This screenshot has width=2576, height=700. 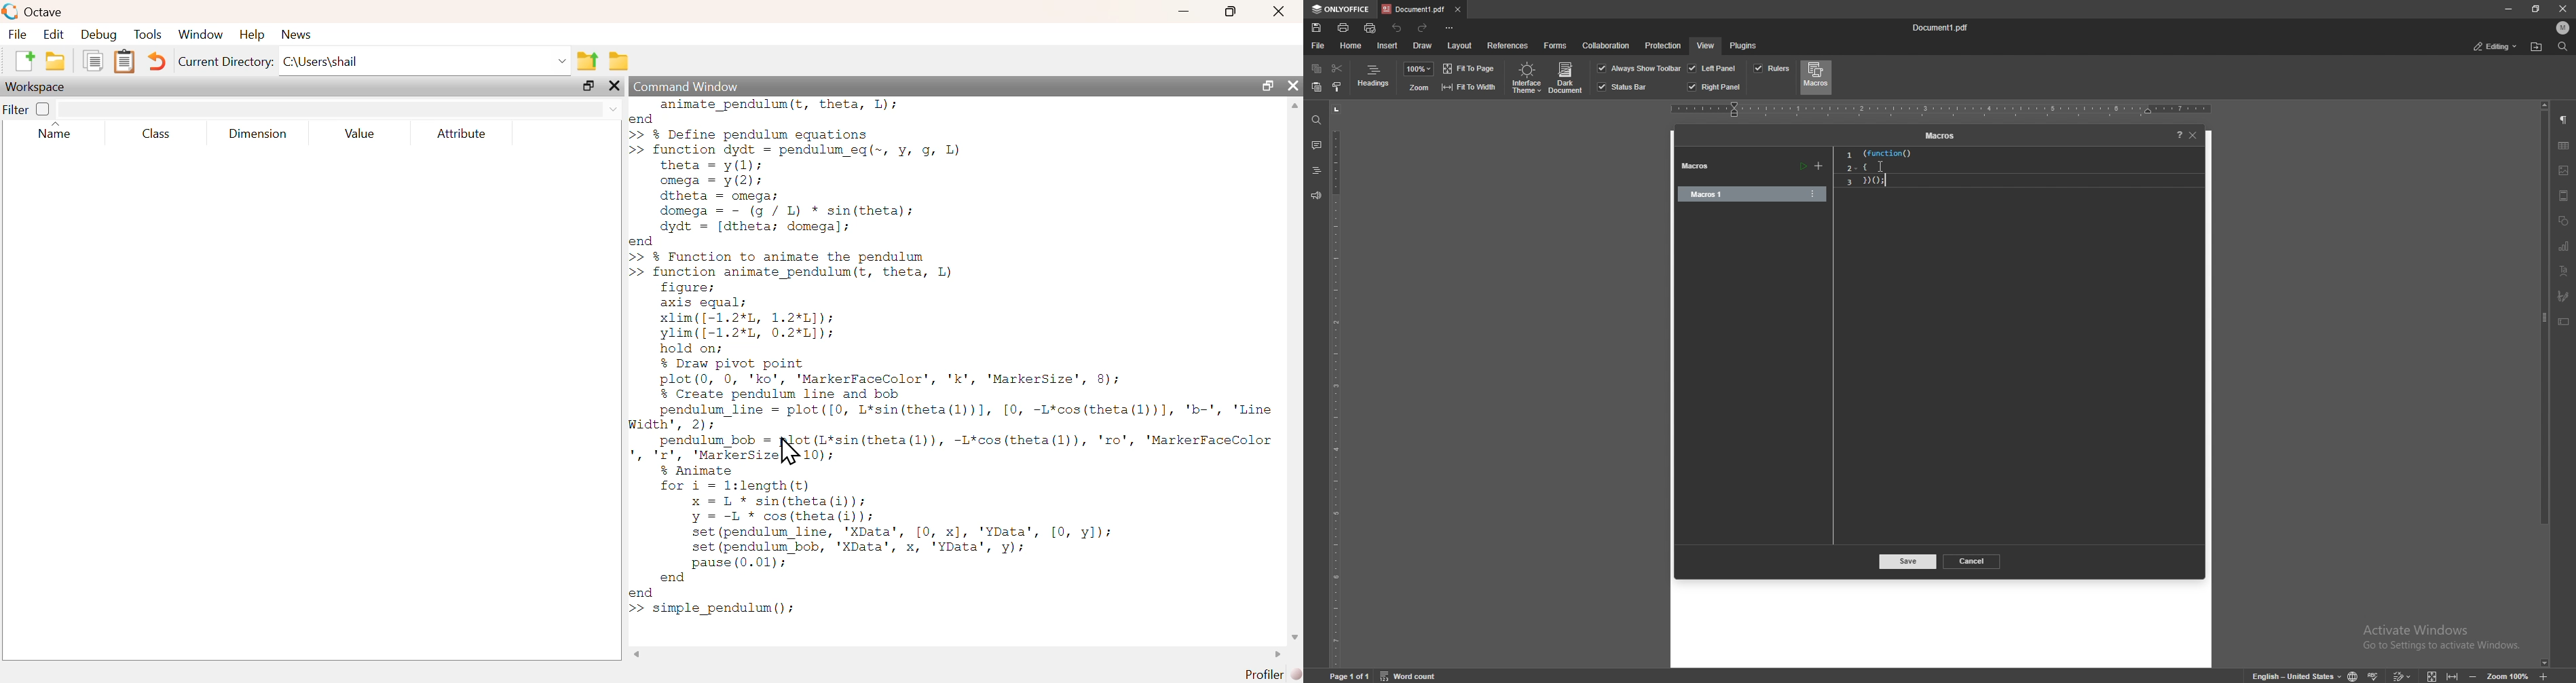 What do you see at coordinates (153, 134) in the screenshot?
I see `Class` at bounding box center [153, 134].